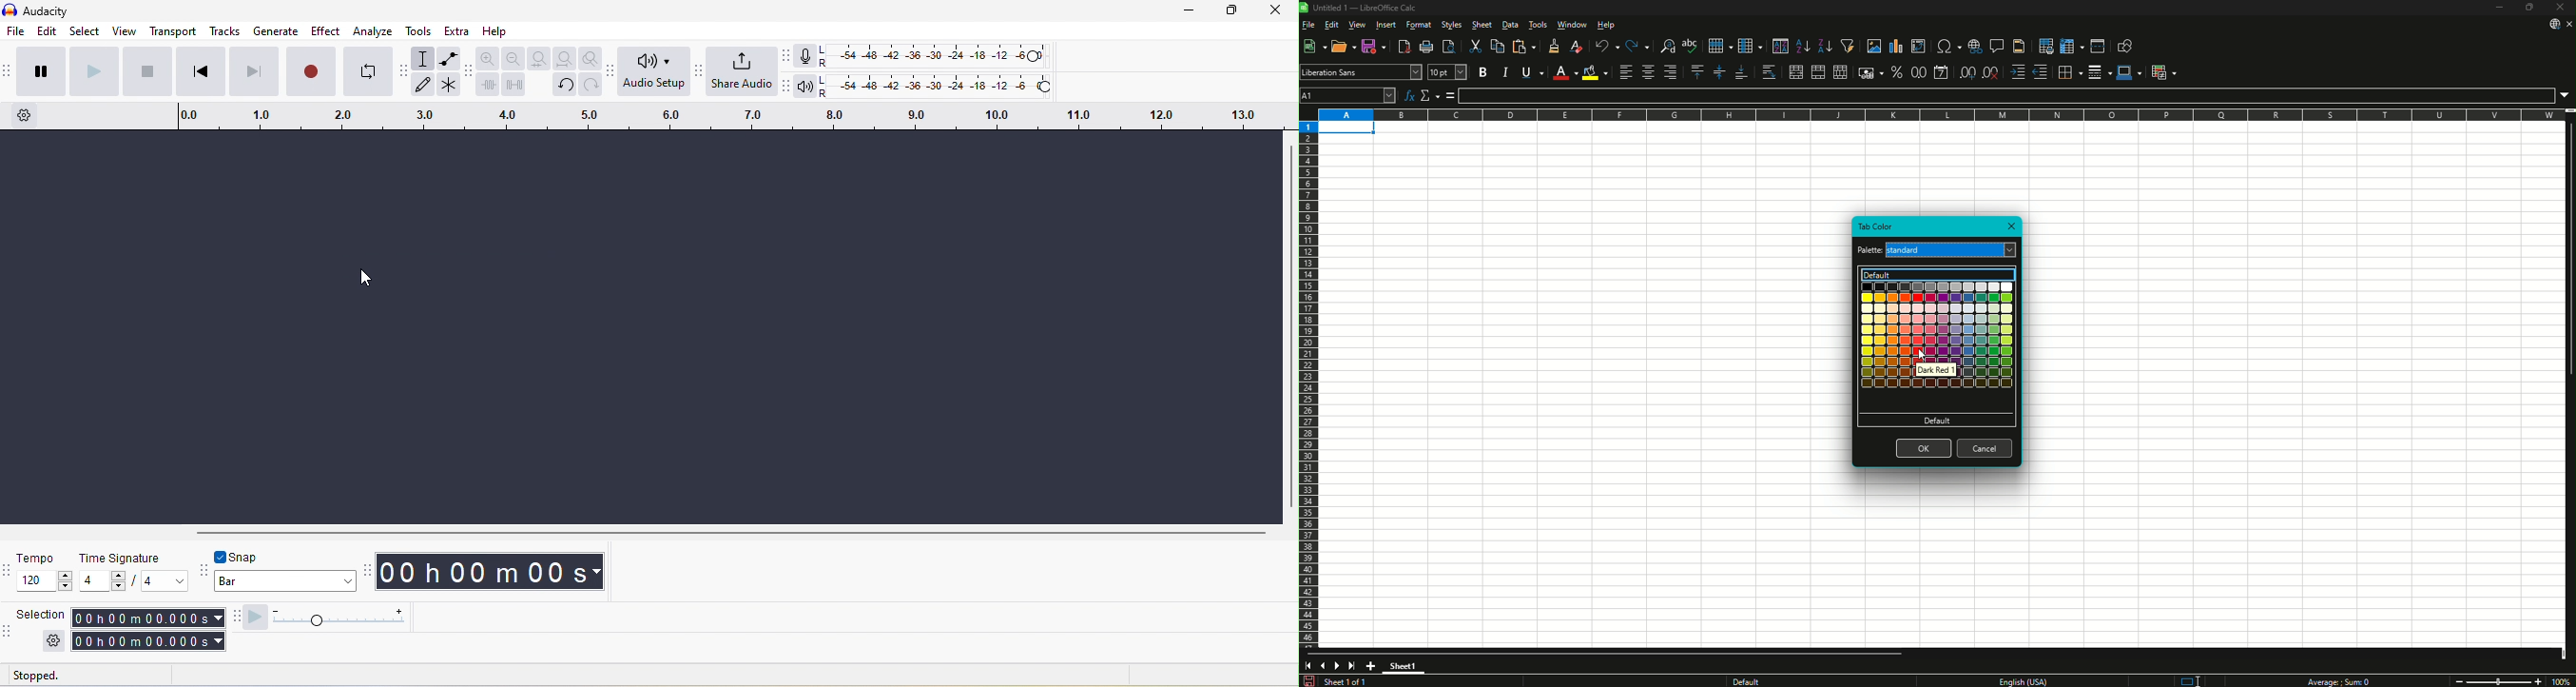 This screenshot has height=700, width=2576. Describe the element at coordinates (1420, 24) in the screenshot. I see `Format` at that location.